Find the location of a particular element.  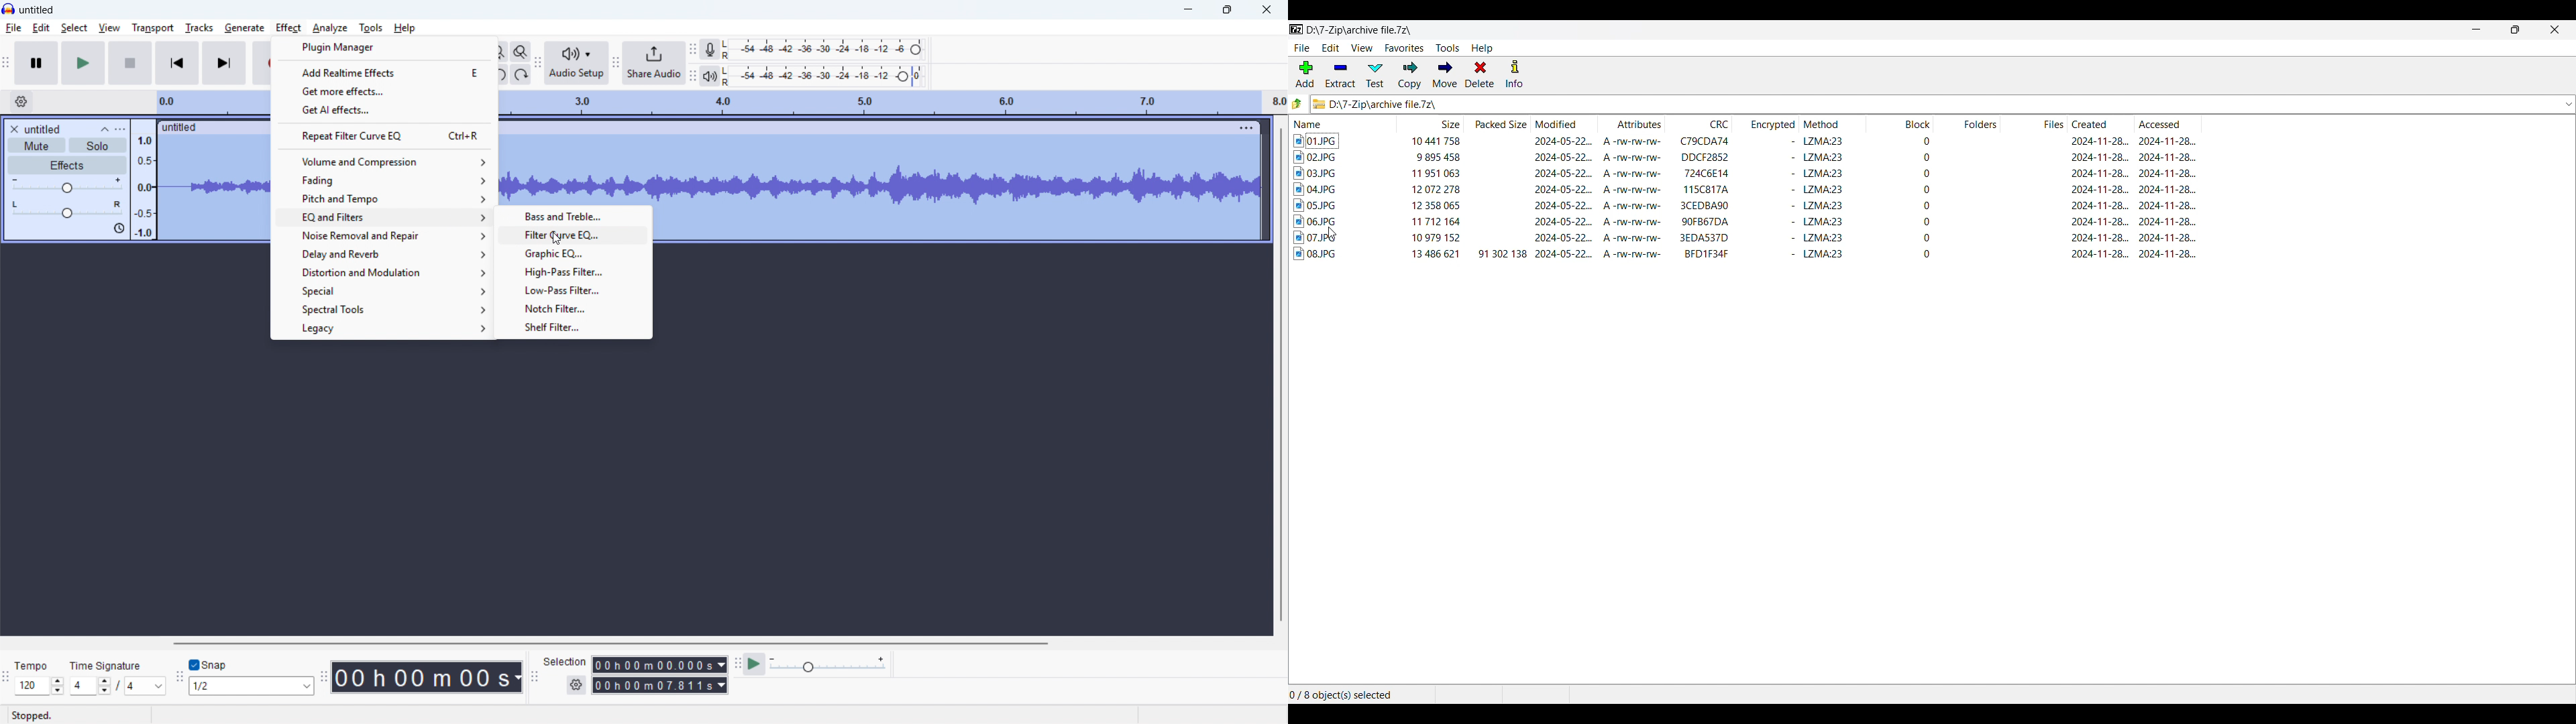

Modified column is located at coordinates (1564, 123).